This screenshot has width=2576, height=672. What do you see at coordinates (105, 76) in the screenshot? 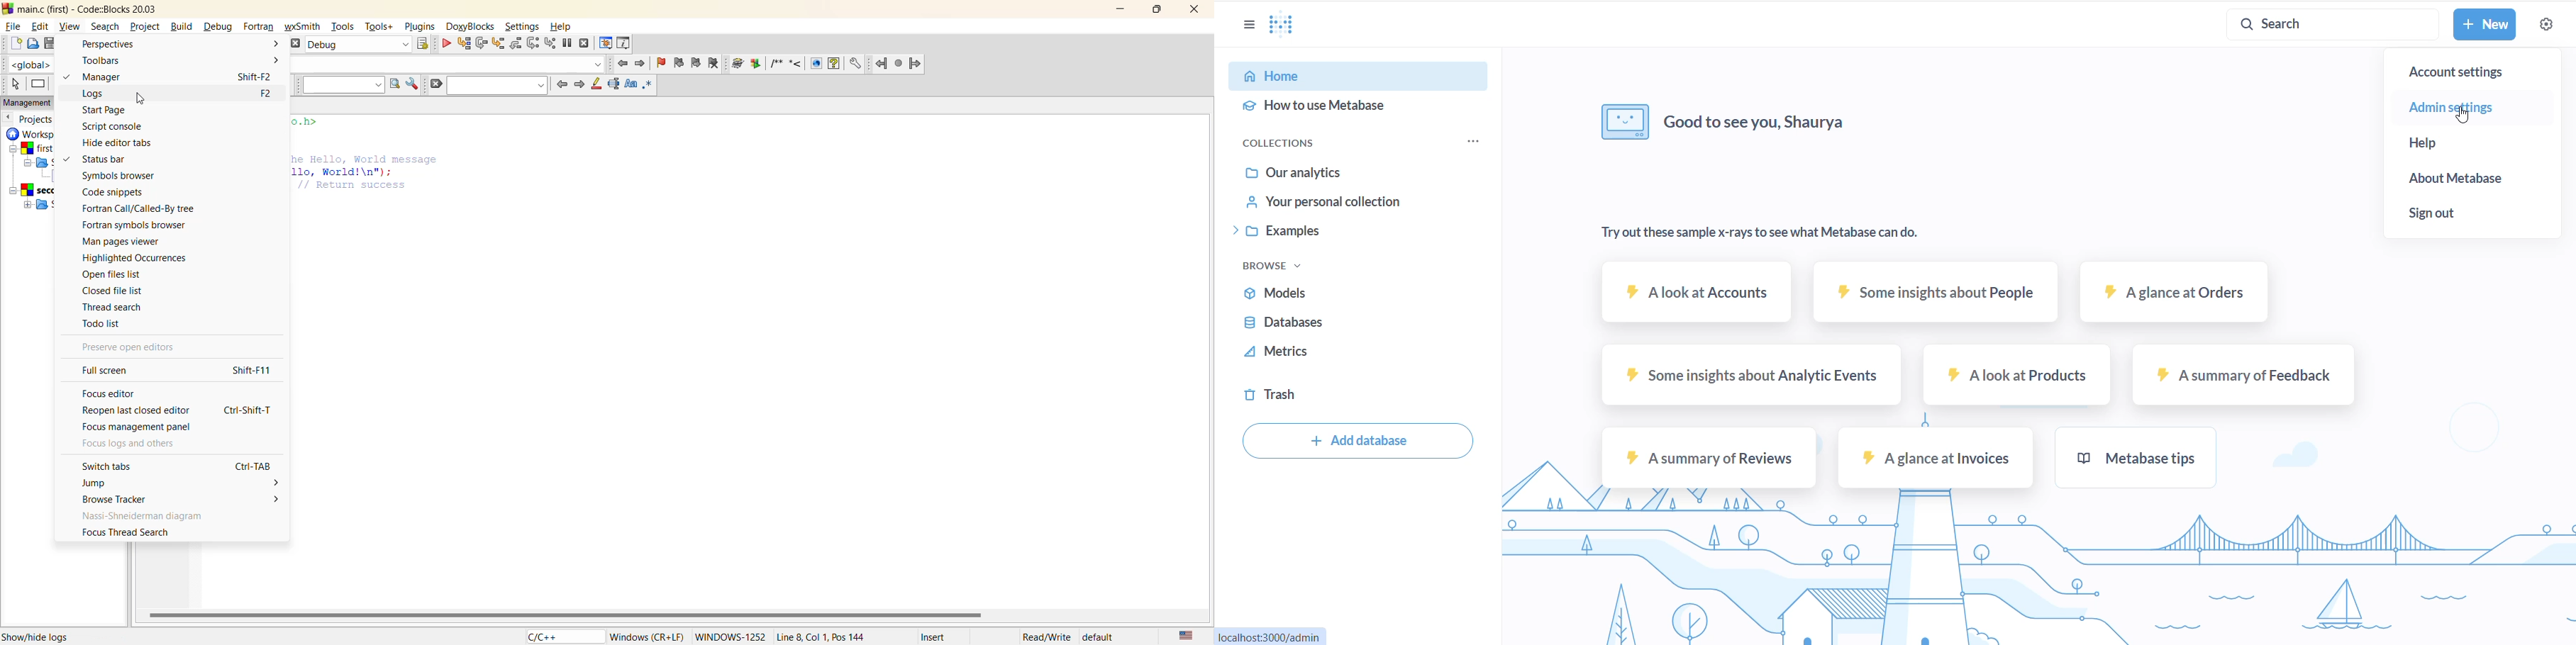
I see `manager` at bounding box center [105, 76].